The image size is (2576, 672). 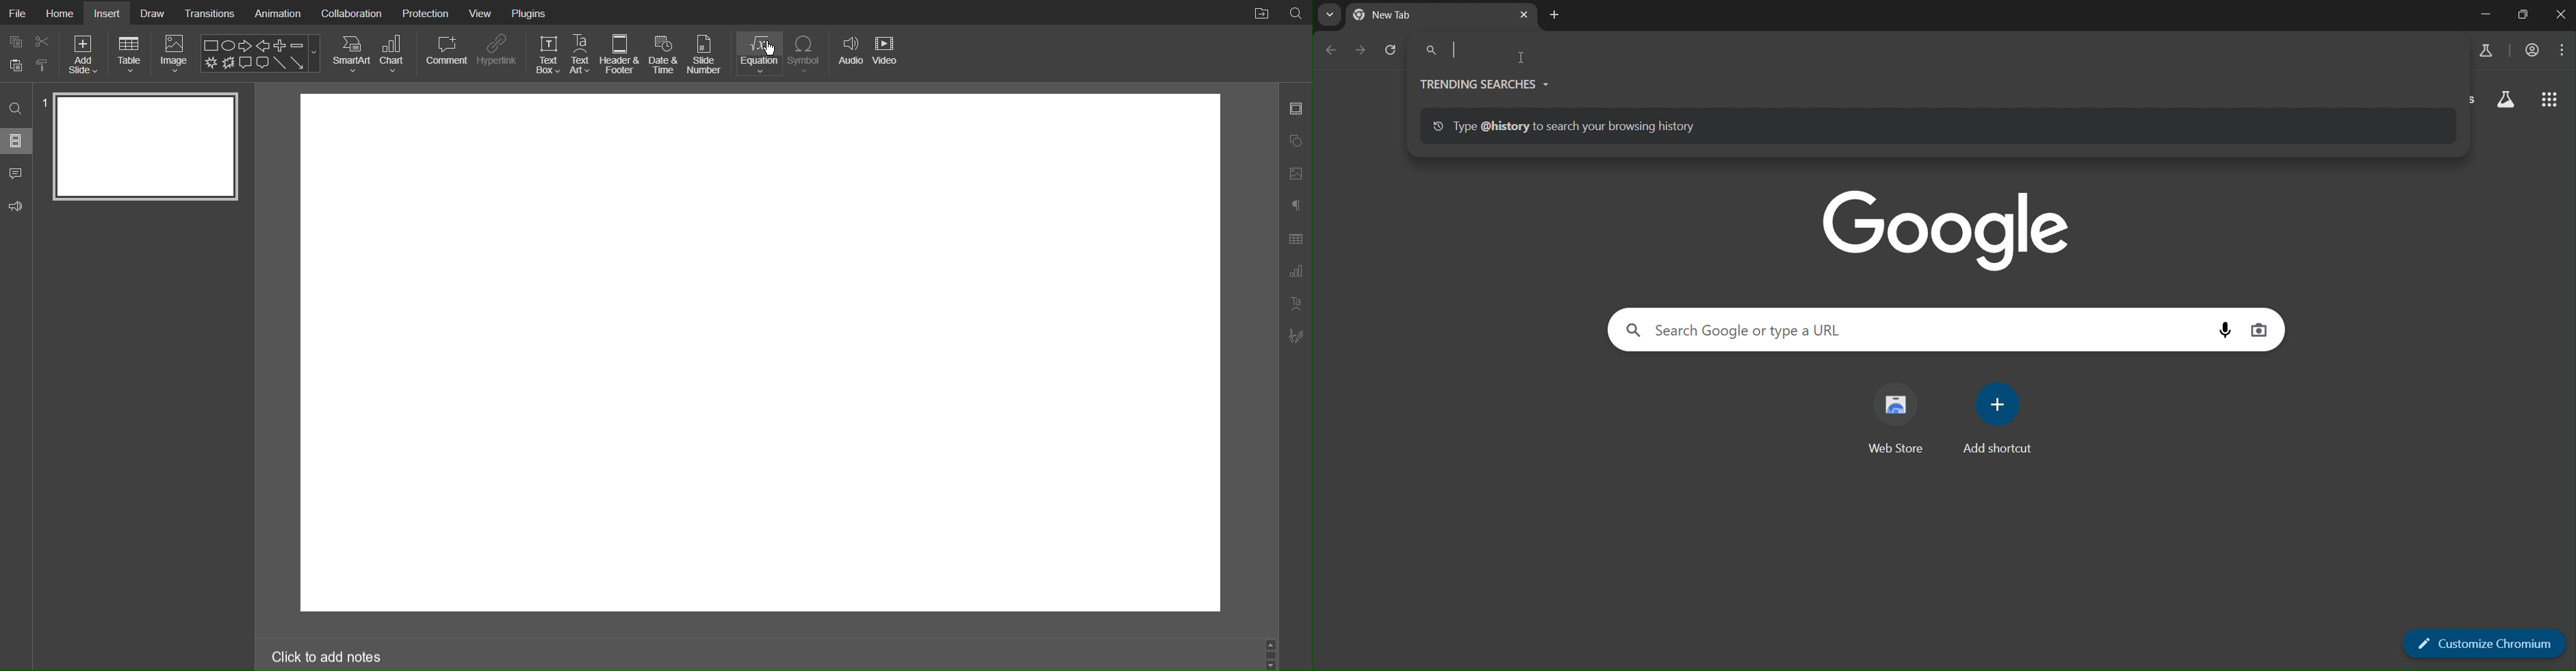 What do you see at coordinates (499, 53) in the screenshot?
I see `Hyperlink` at bounding box center [499, 53].